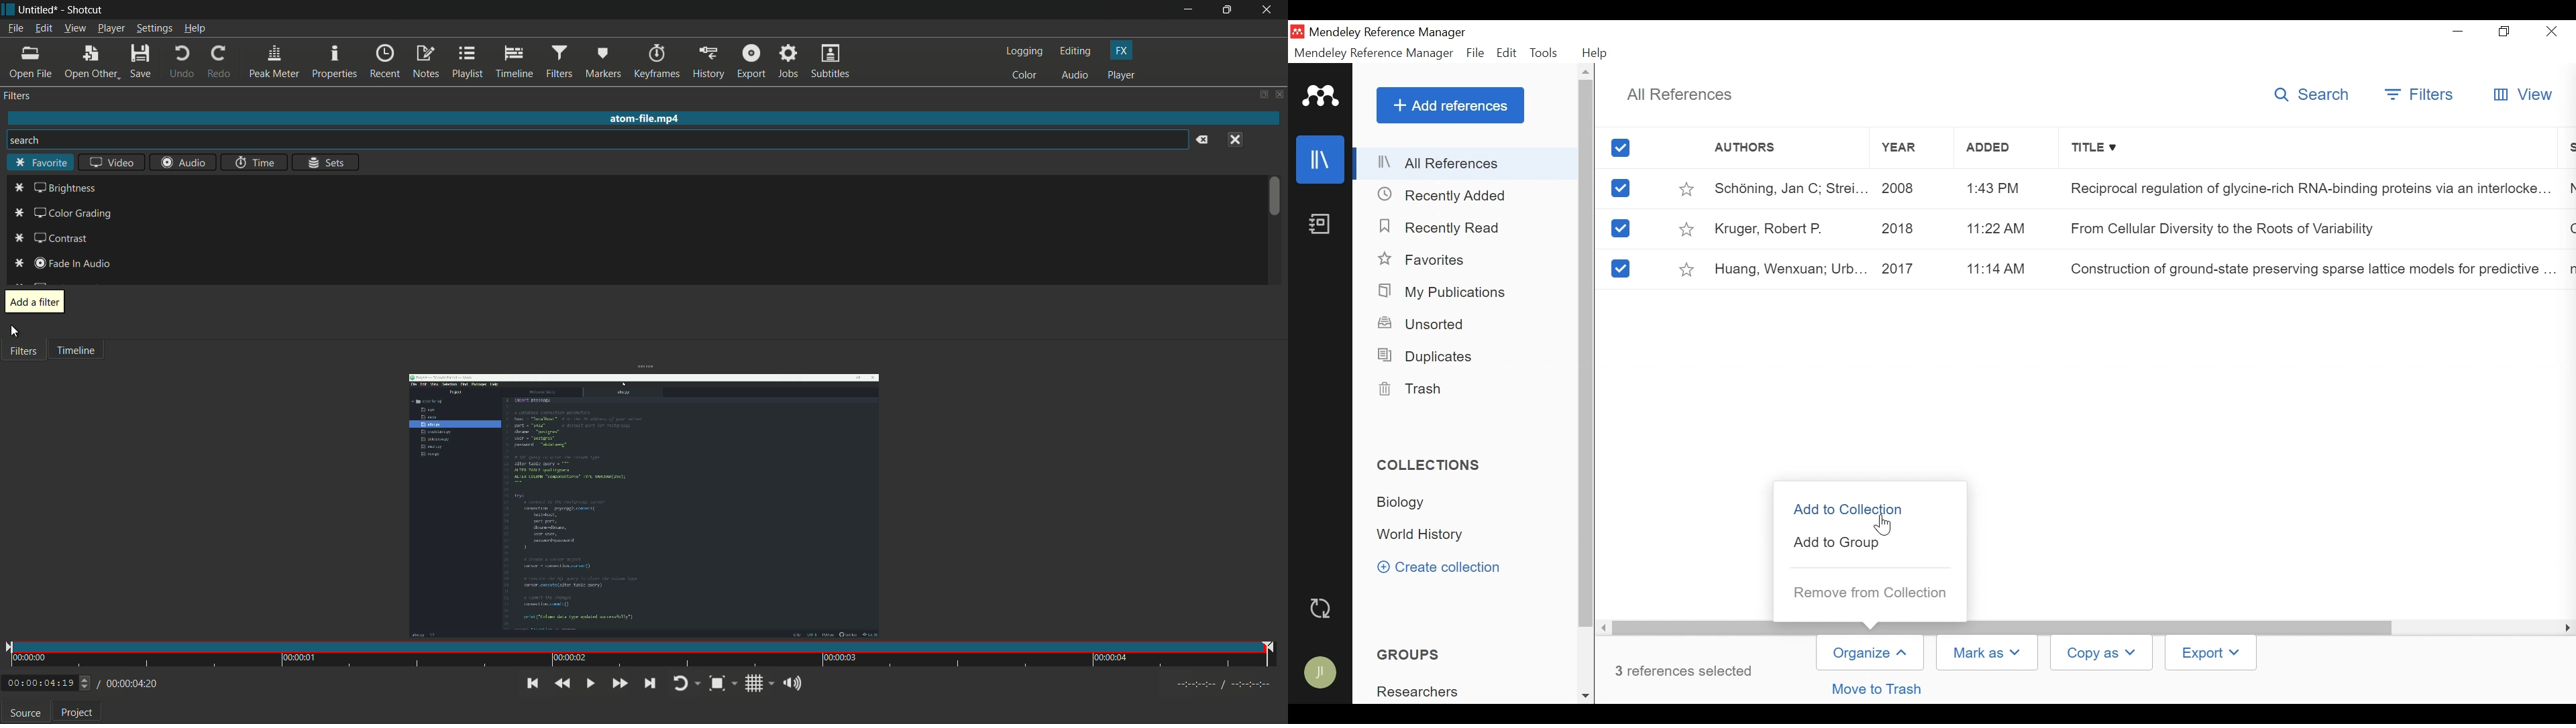 This screenshot has height=728, width=2576. What do you see at coordinates (643, 505) in the screenshot?
I see `opened file` at bounding box center [643, 505].